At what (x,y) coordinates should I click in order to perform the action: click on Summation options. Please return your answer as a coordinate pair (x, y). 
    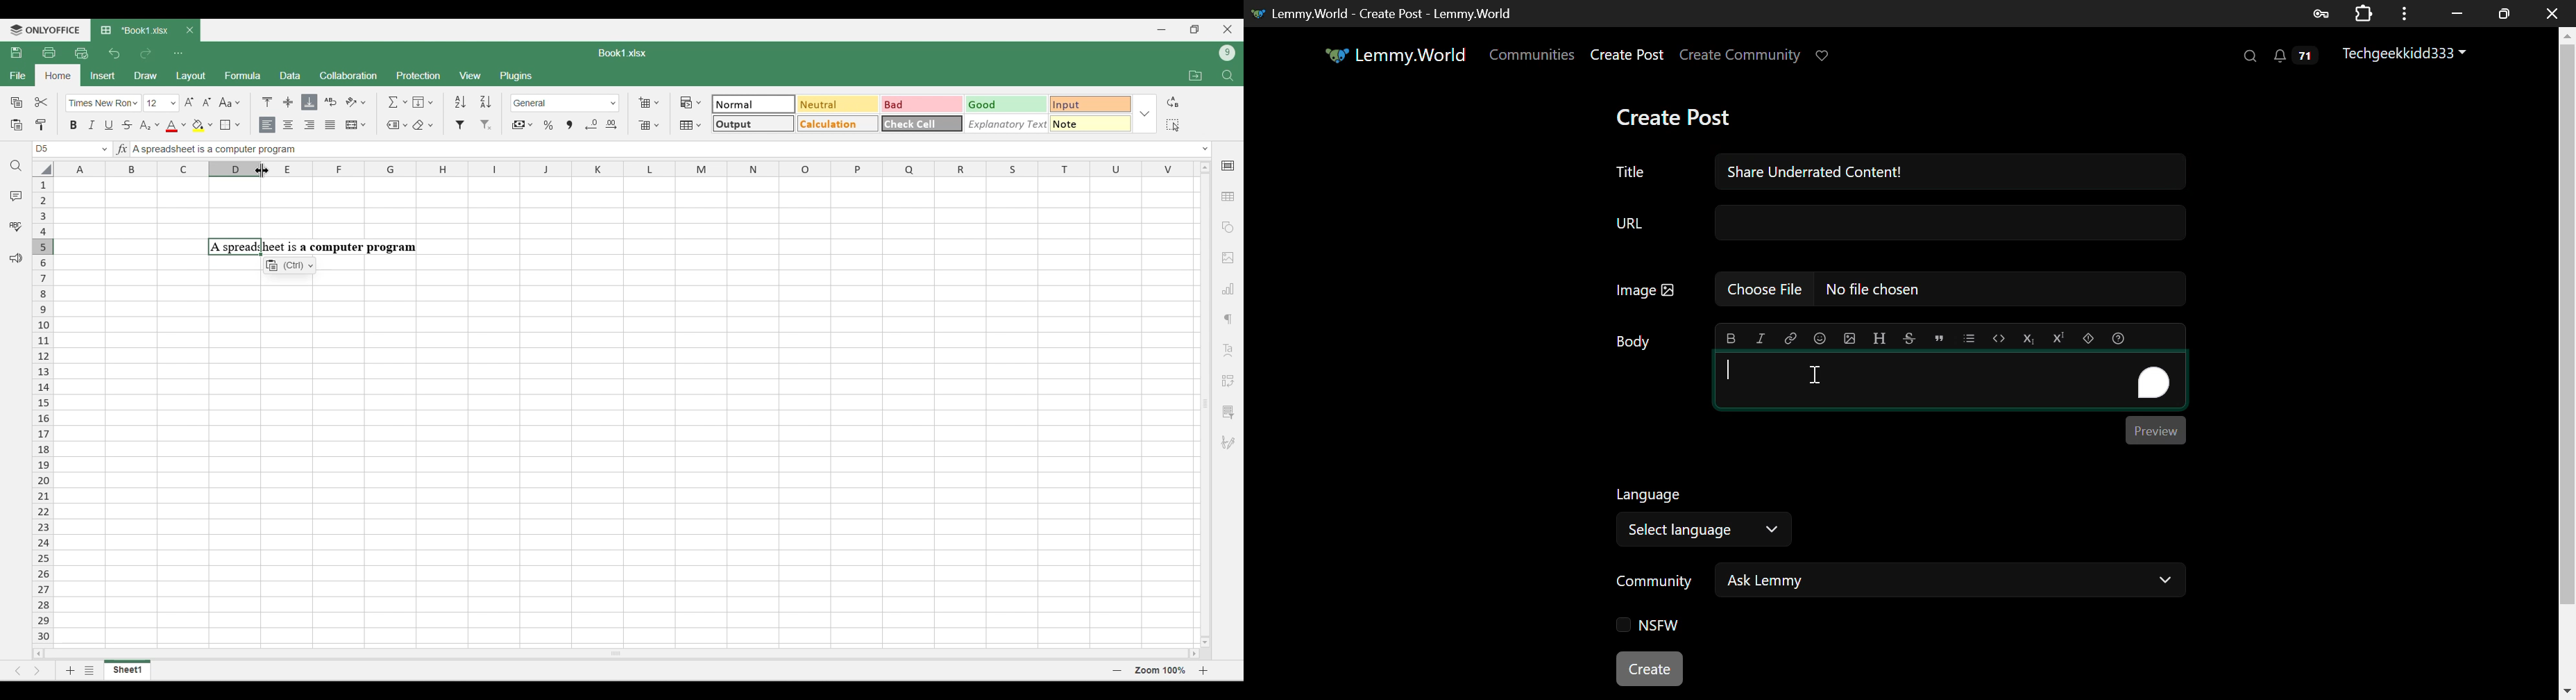
    Looking at the image, I should click on (398, 102).